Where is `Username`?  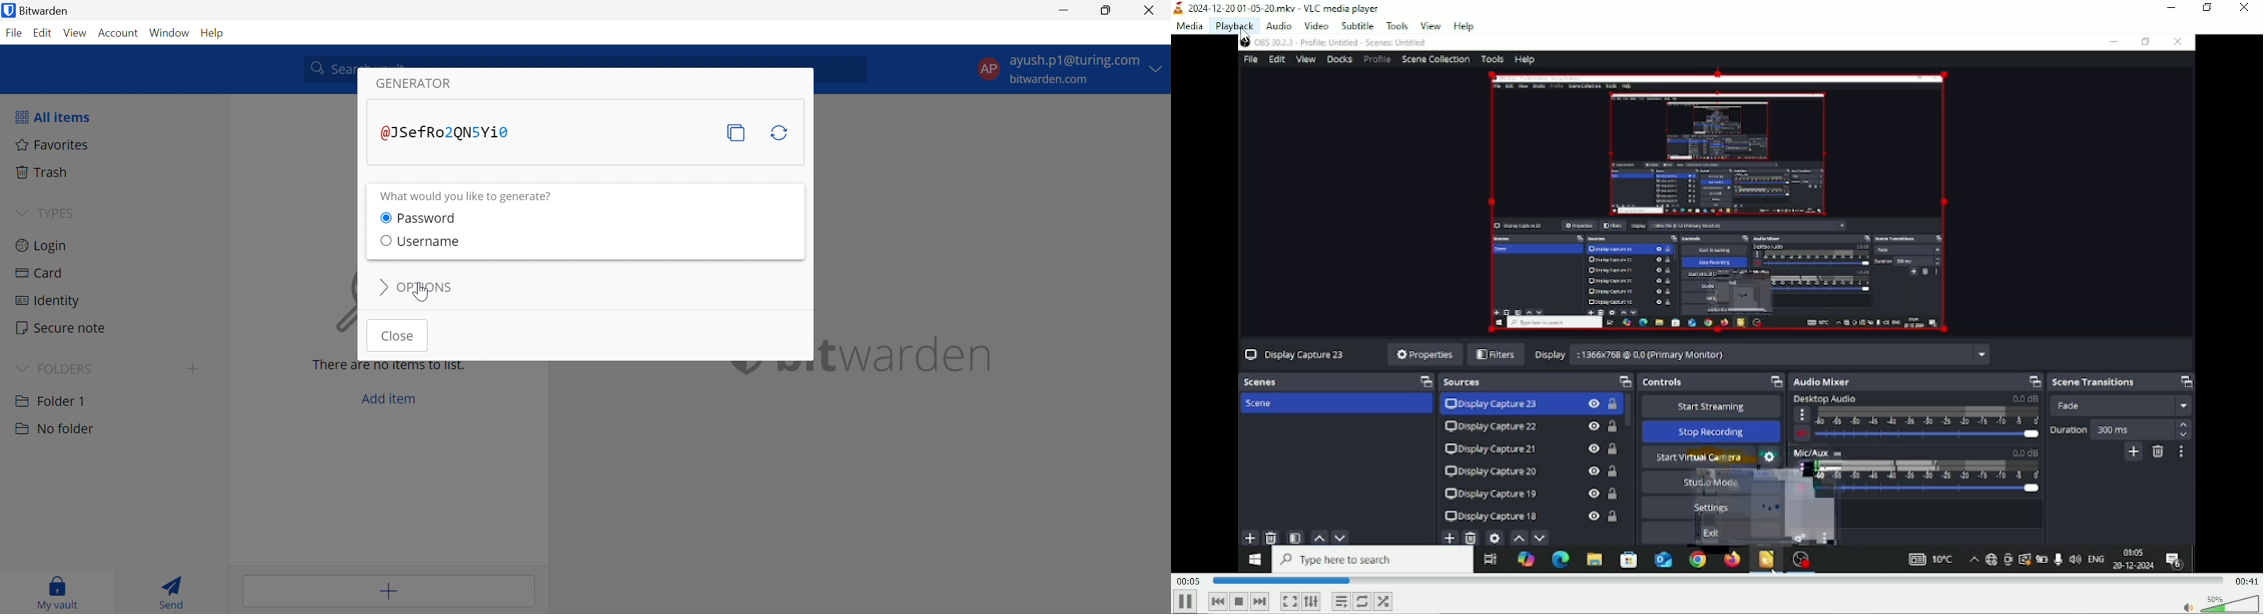
Username is located at coordinates (430, 242).